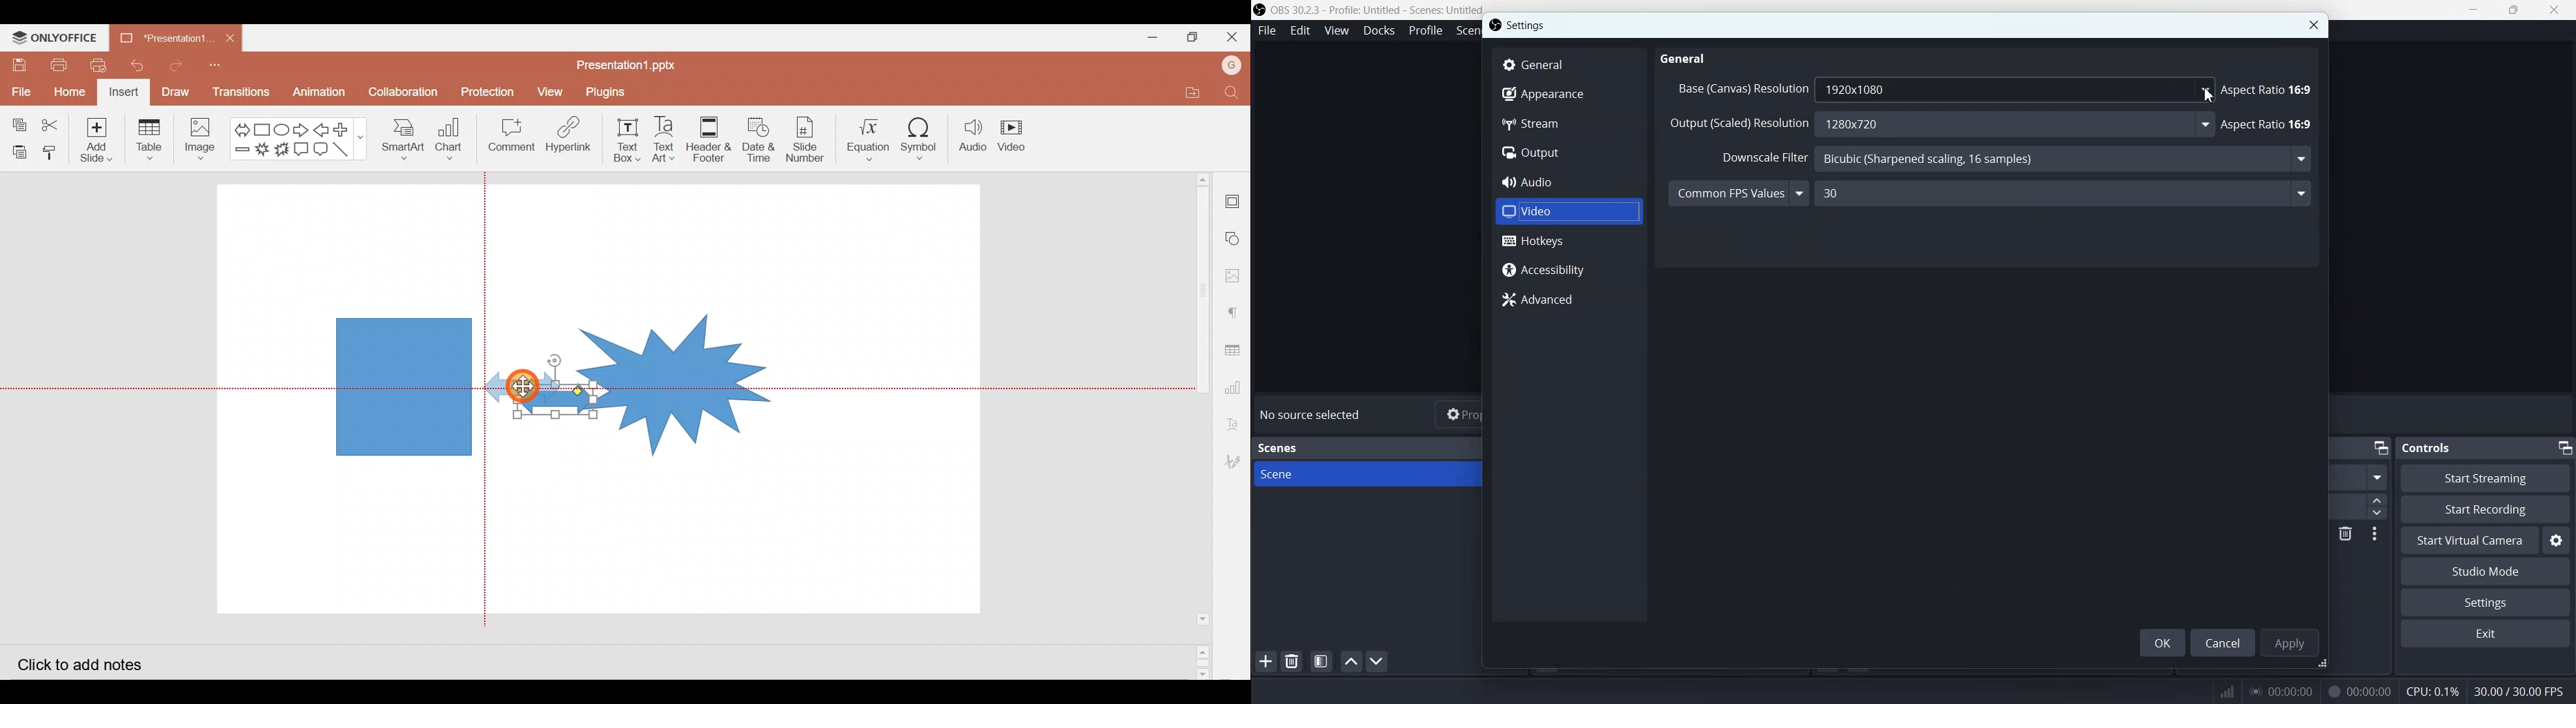  What do you see at coordinates (2522, 691) in the screenshot?
I see `30.00 / 30.00 FPS` at bounding box center [2522, 691].